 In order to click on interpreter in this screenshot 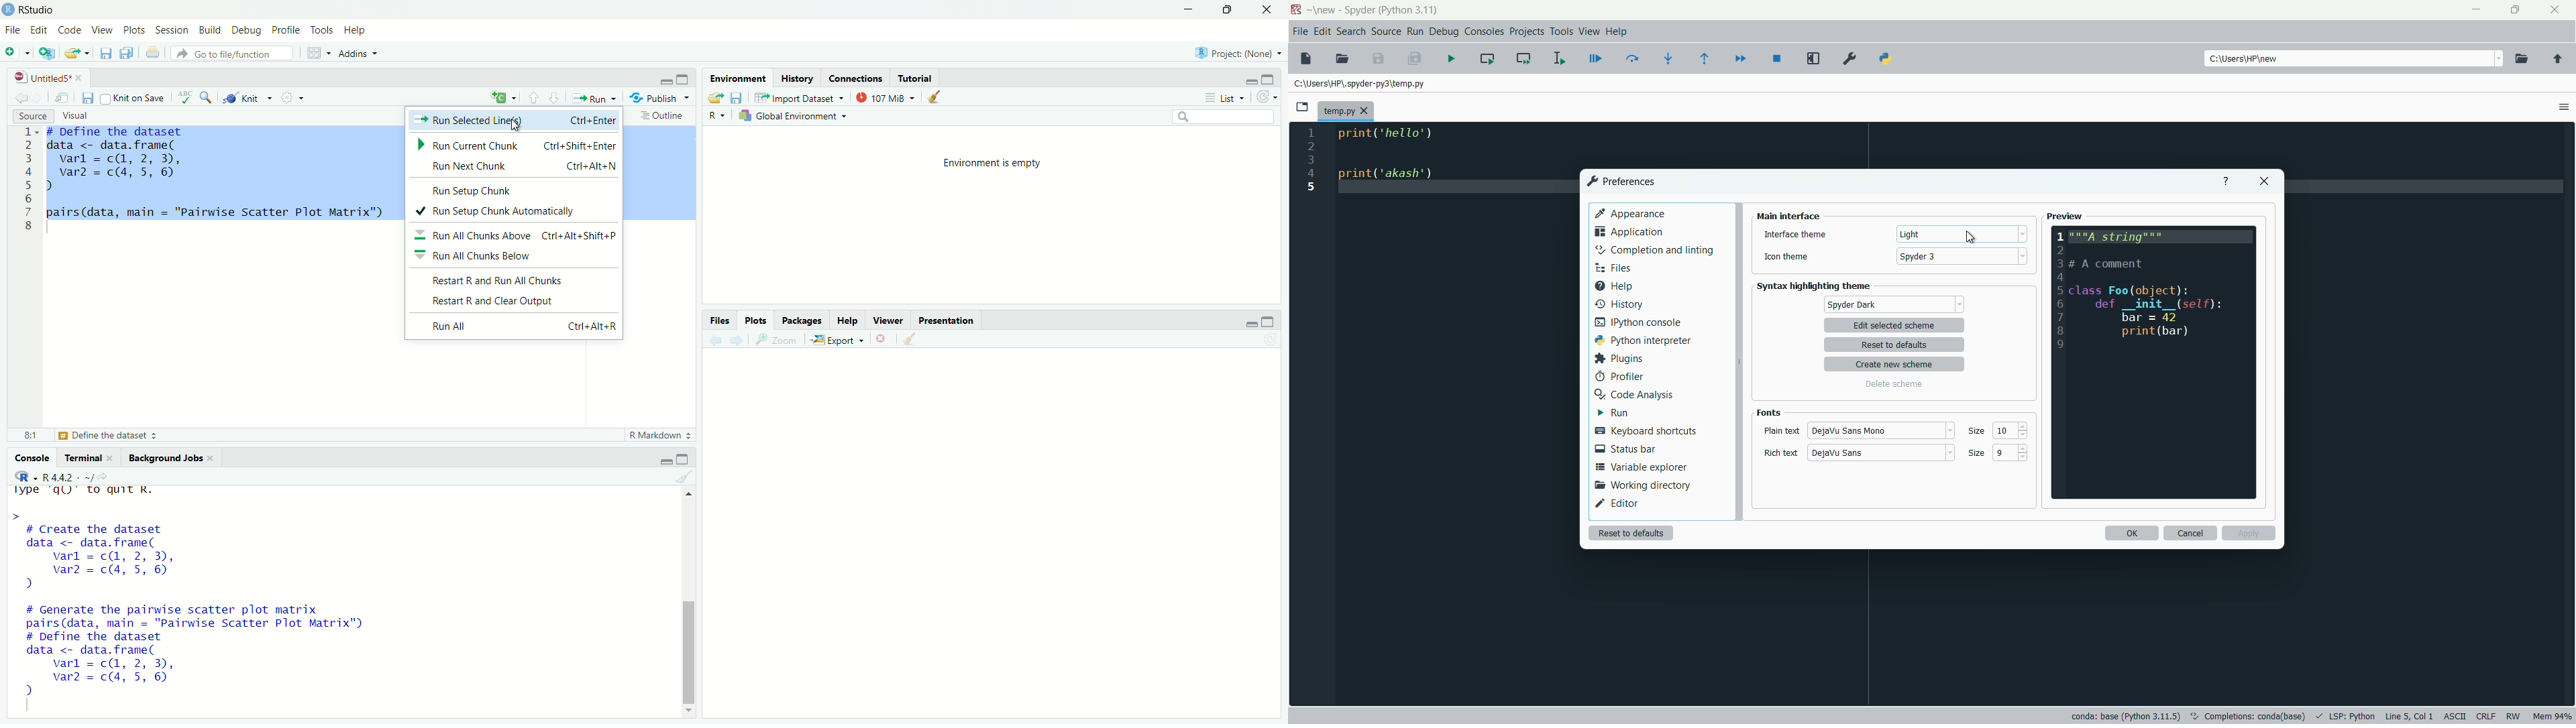, I will do `click(2125, 716)`.